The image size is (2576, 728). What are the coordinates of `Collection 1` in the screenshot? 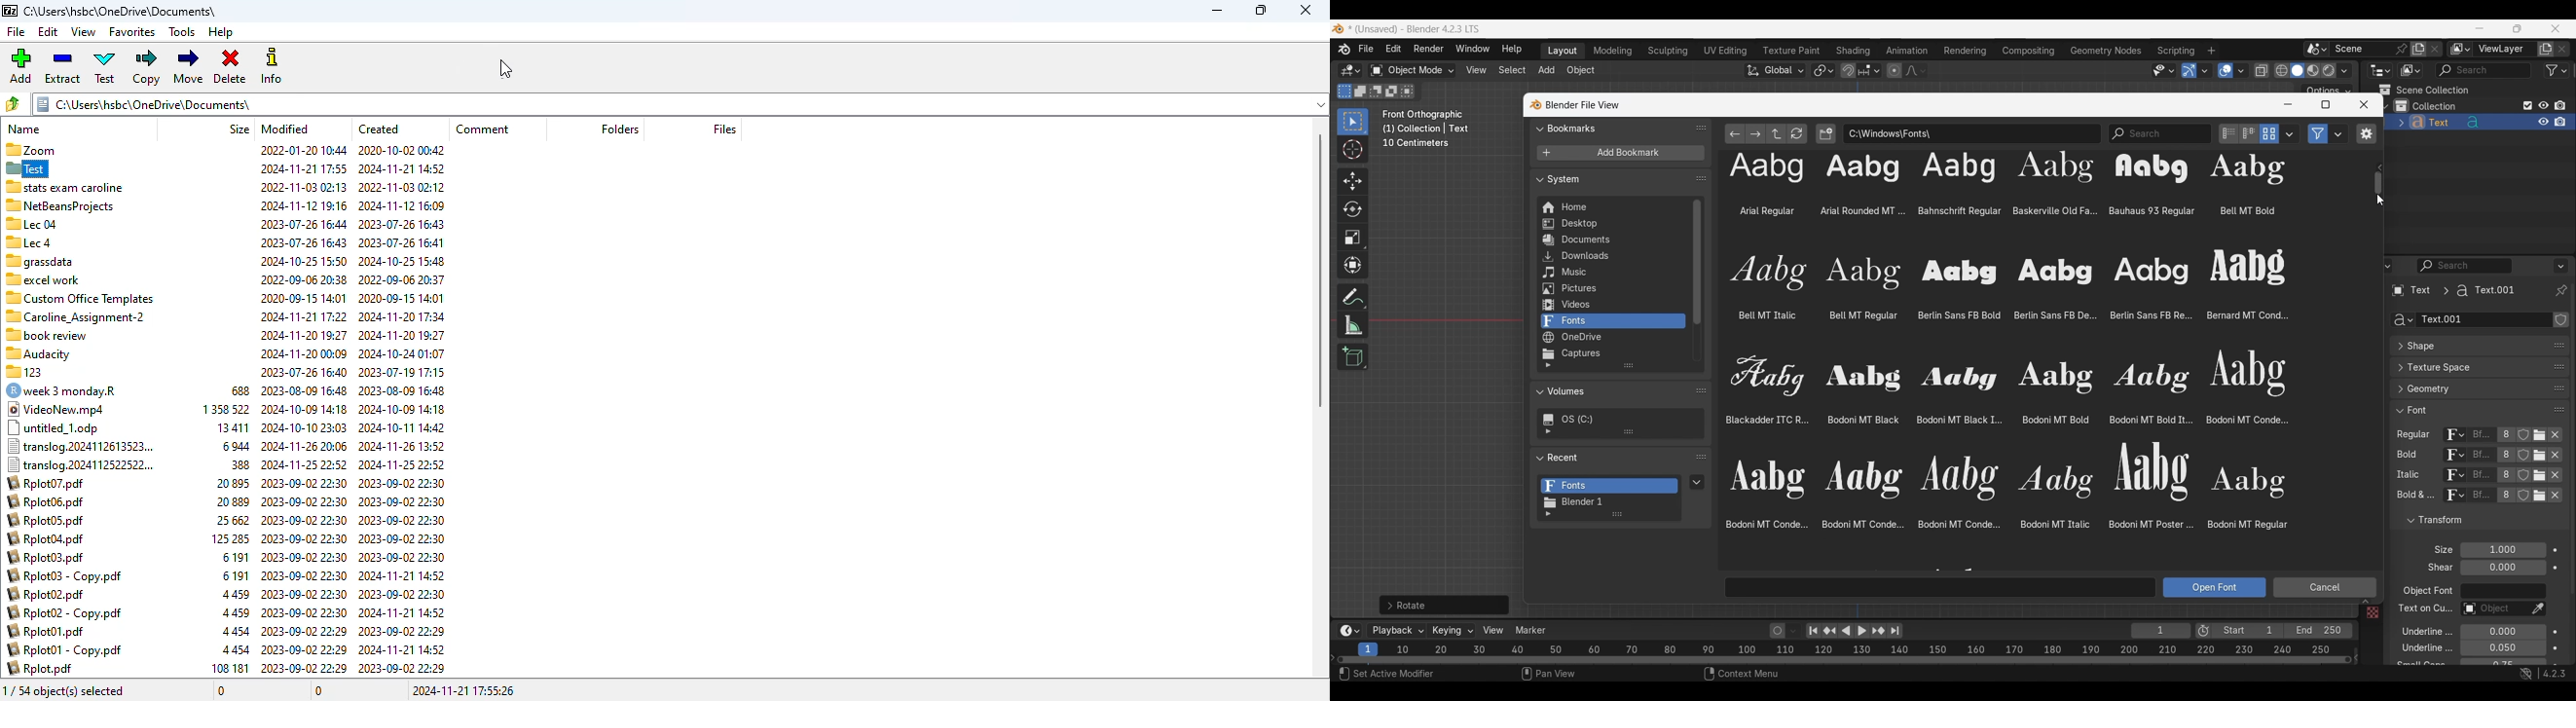 It's located at (2428, 106).